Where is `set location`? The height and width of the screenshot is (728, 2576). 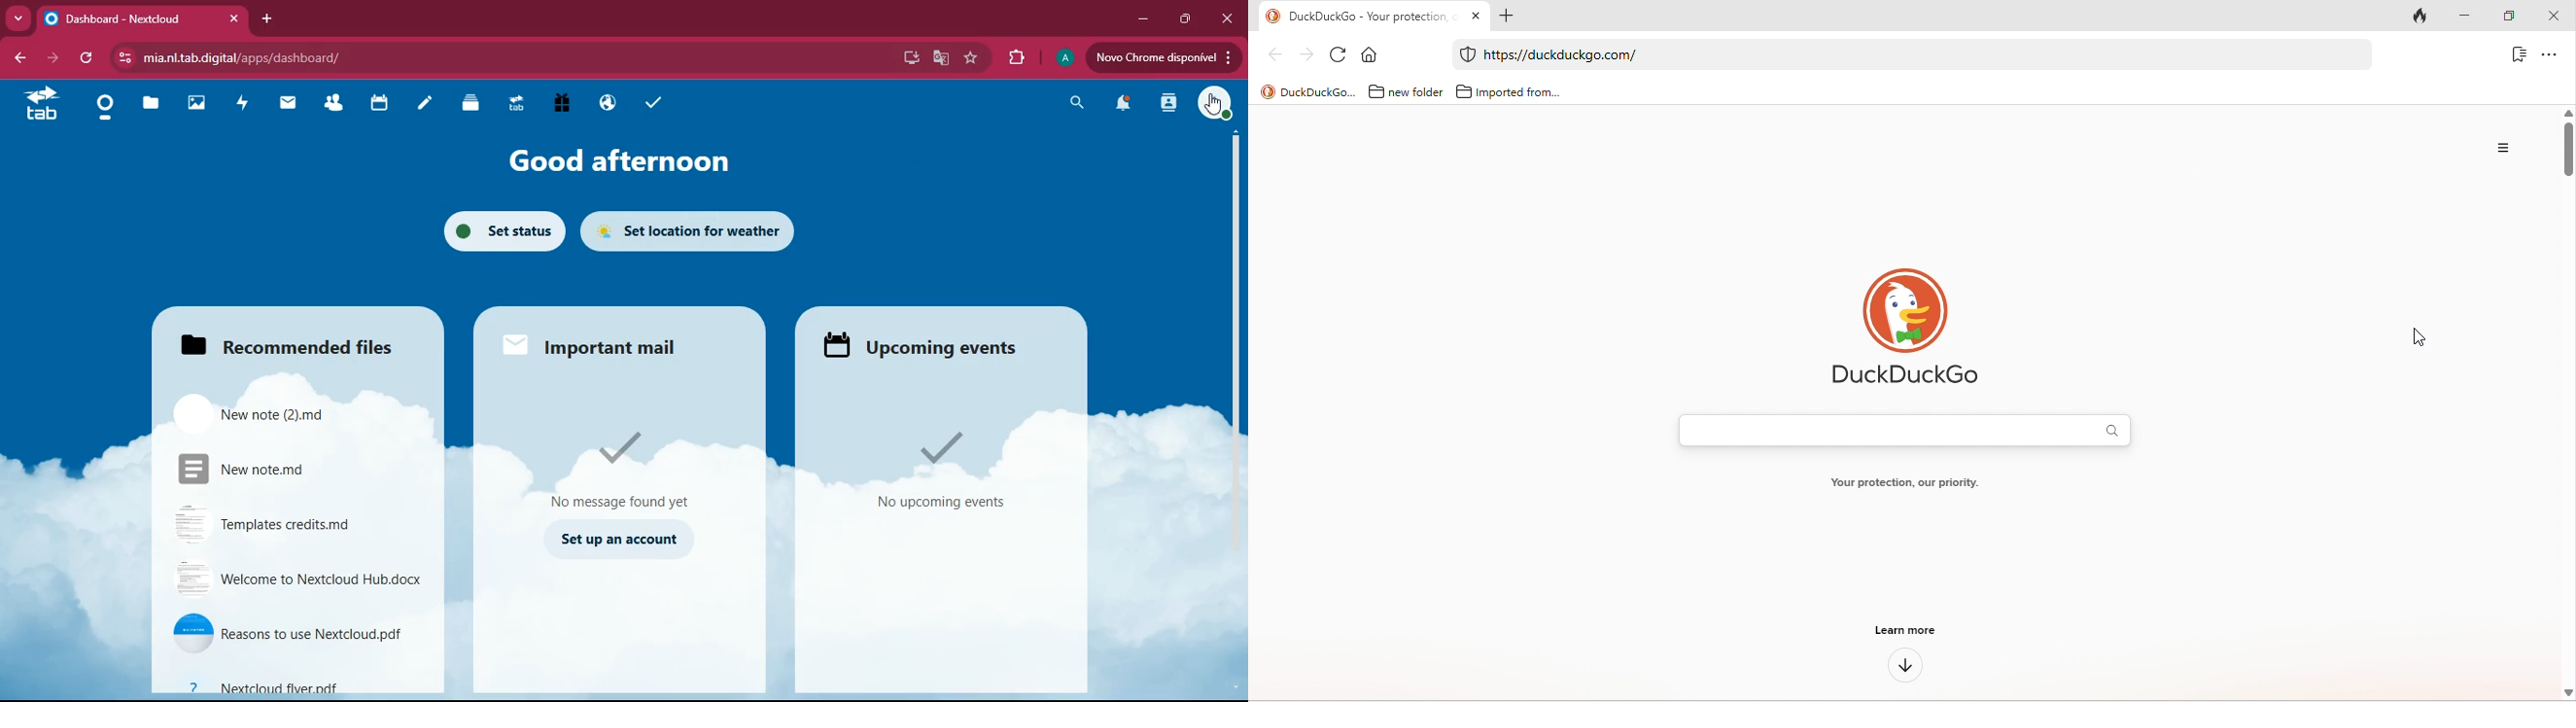 set location is located at coordinates (698, 230).